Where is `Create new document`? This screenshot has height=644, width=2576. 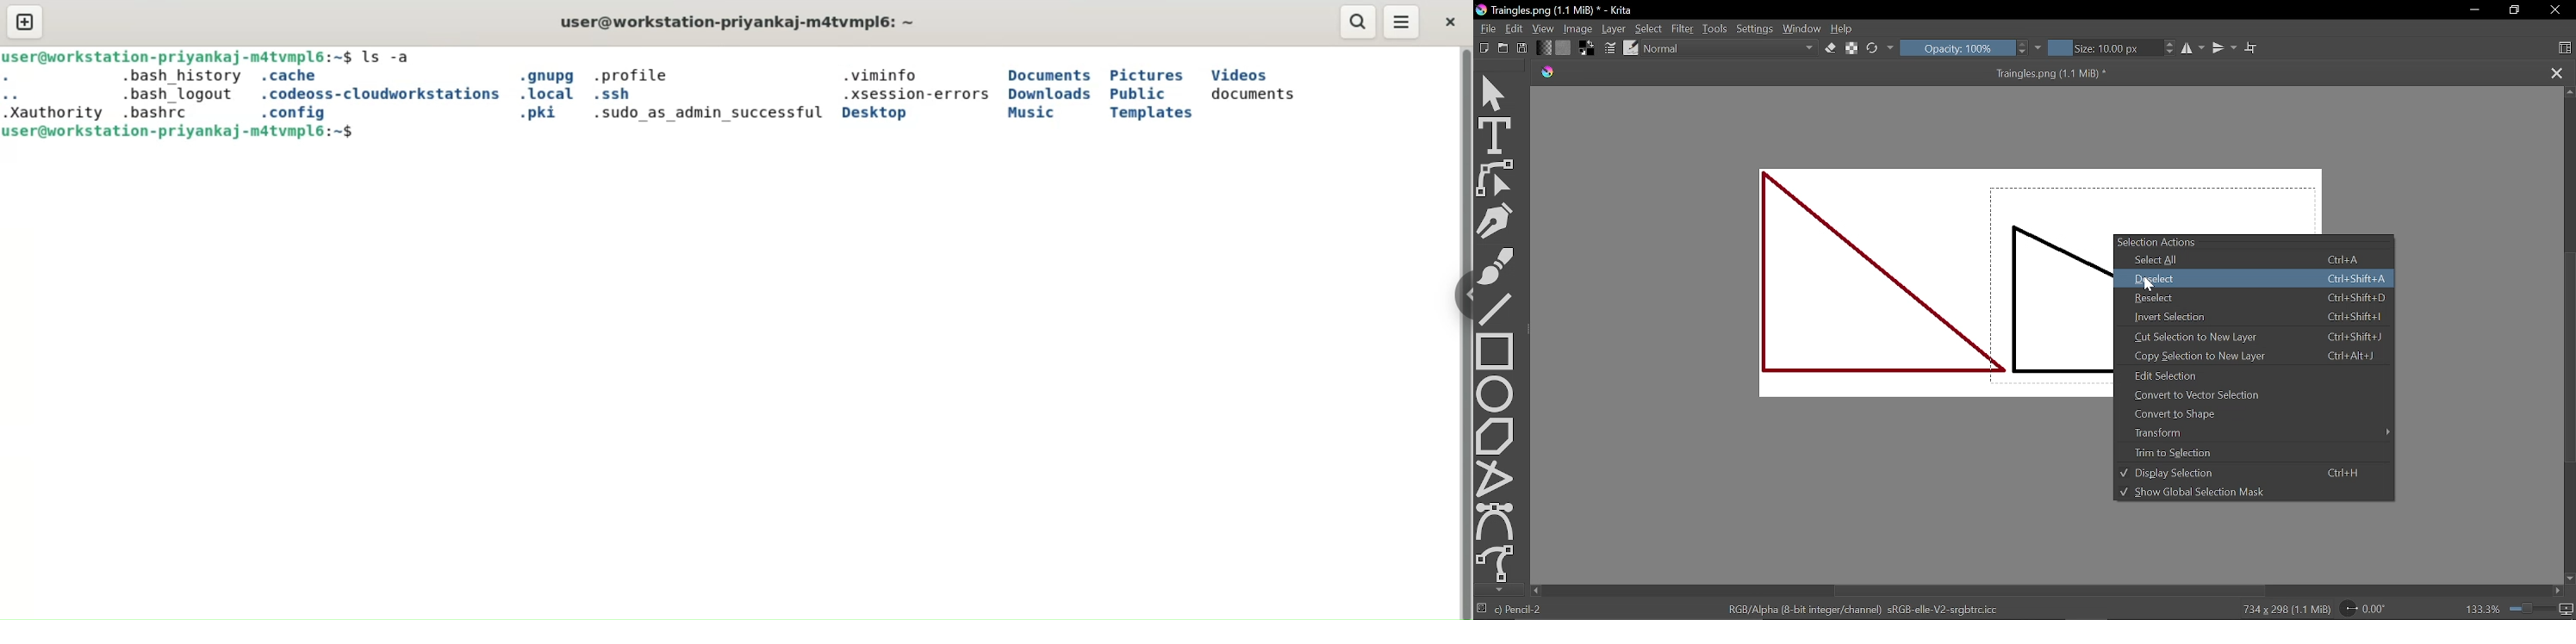 Create new document is located at coordinates (1485, 47).